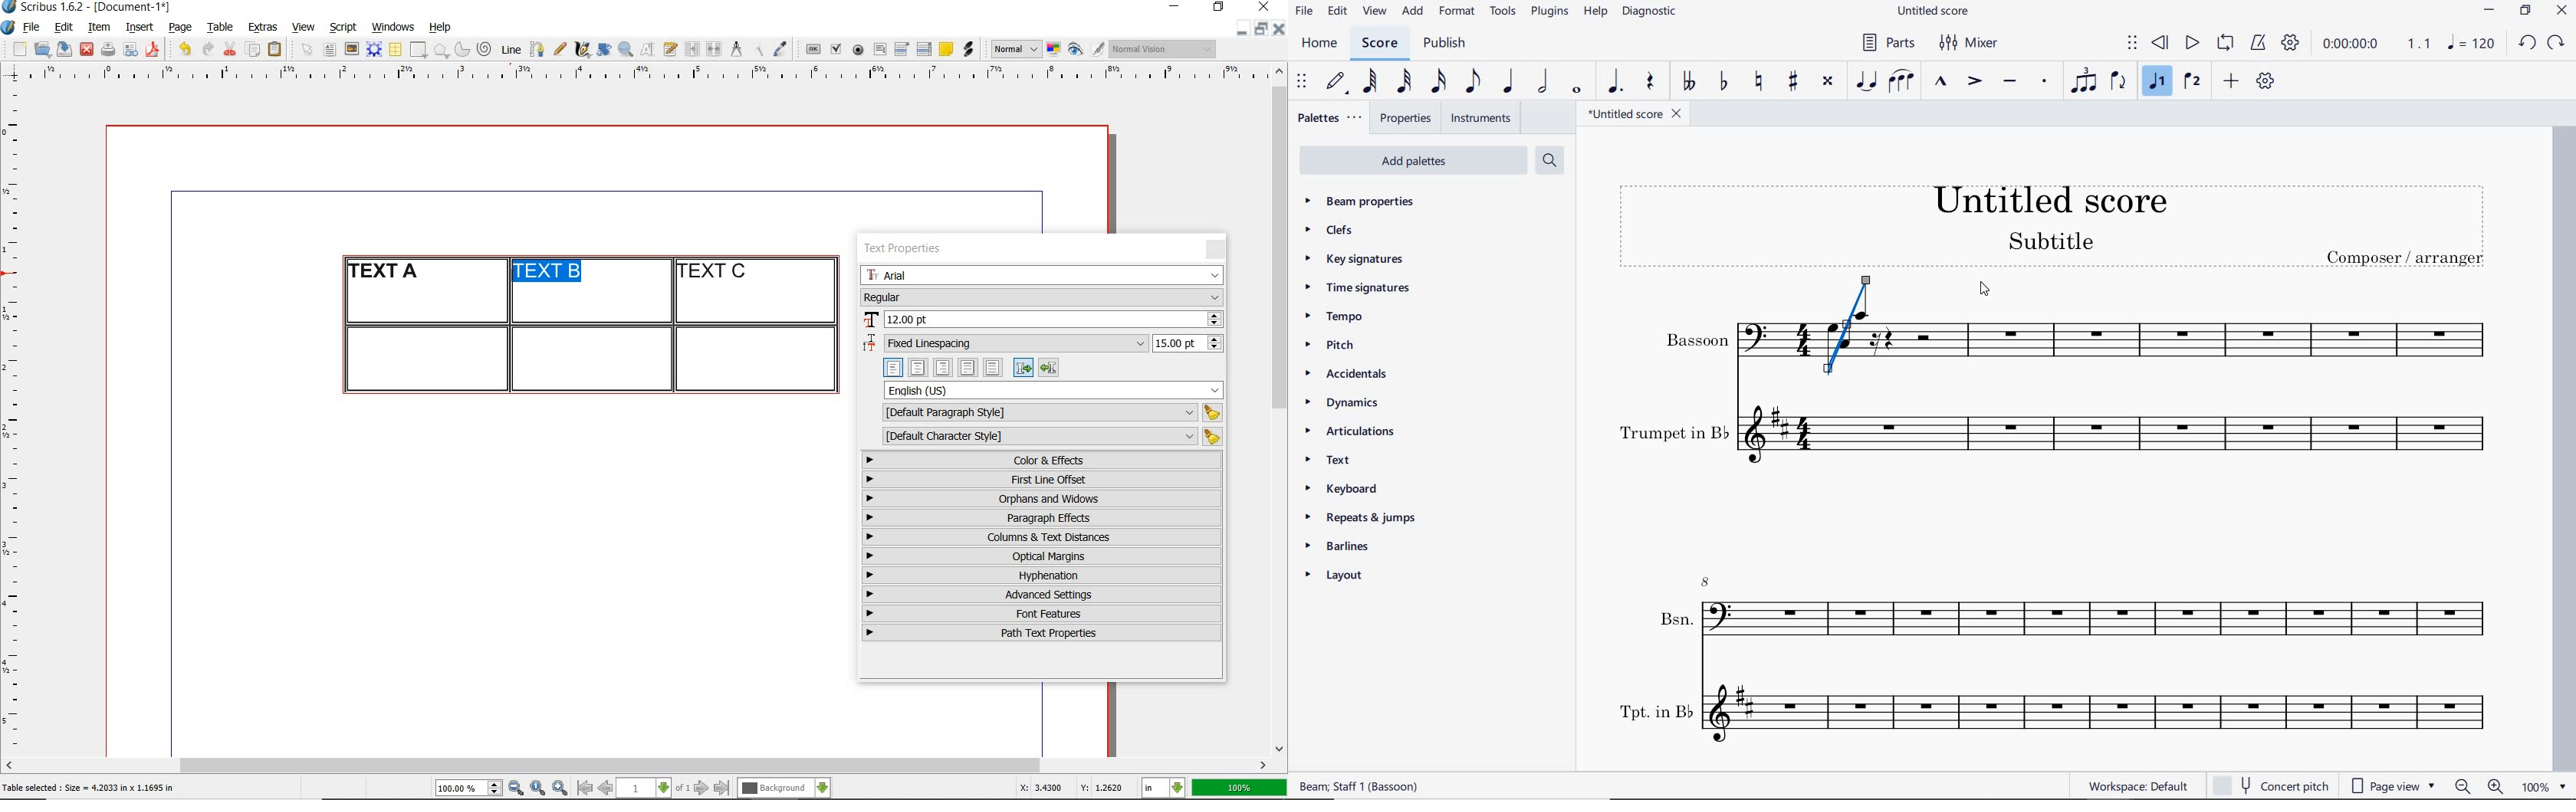 The image size is (2576, 812). Describe the element at coordinates (1371, 82) in the screenshot. I see `64th note` at that location.